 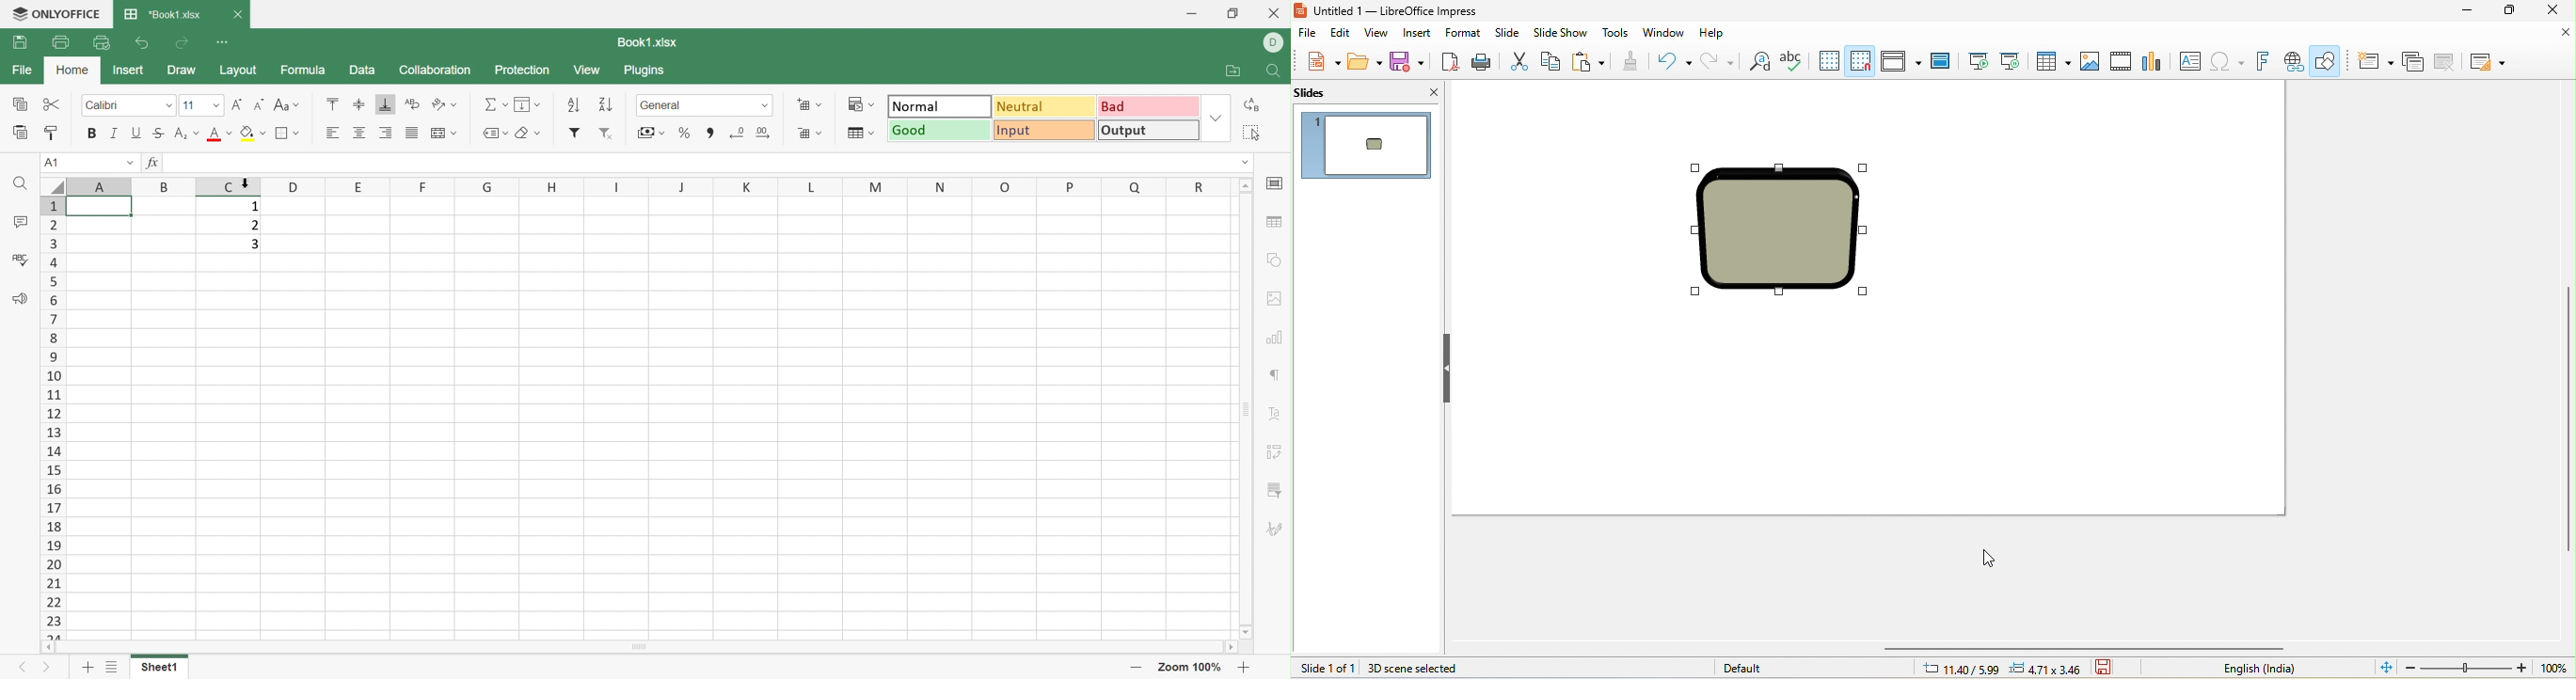 I want to click on Bad, so click(x=1149, y=106).